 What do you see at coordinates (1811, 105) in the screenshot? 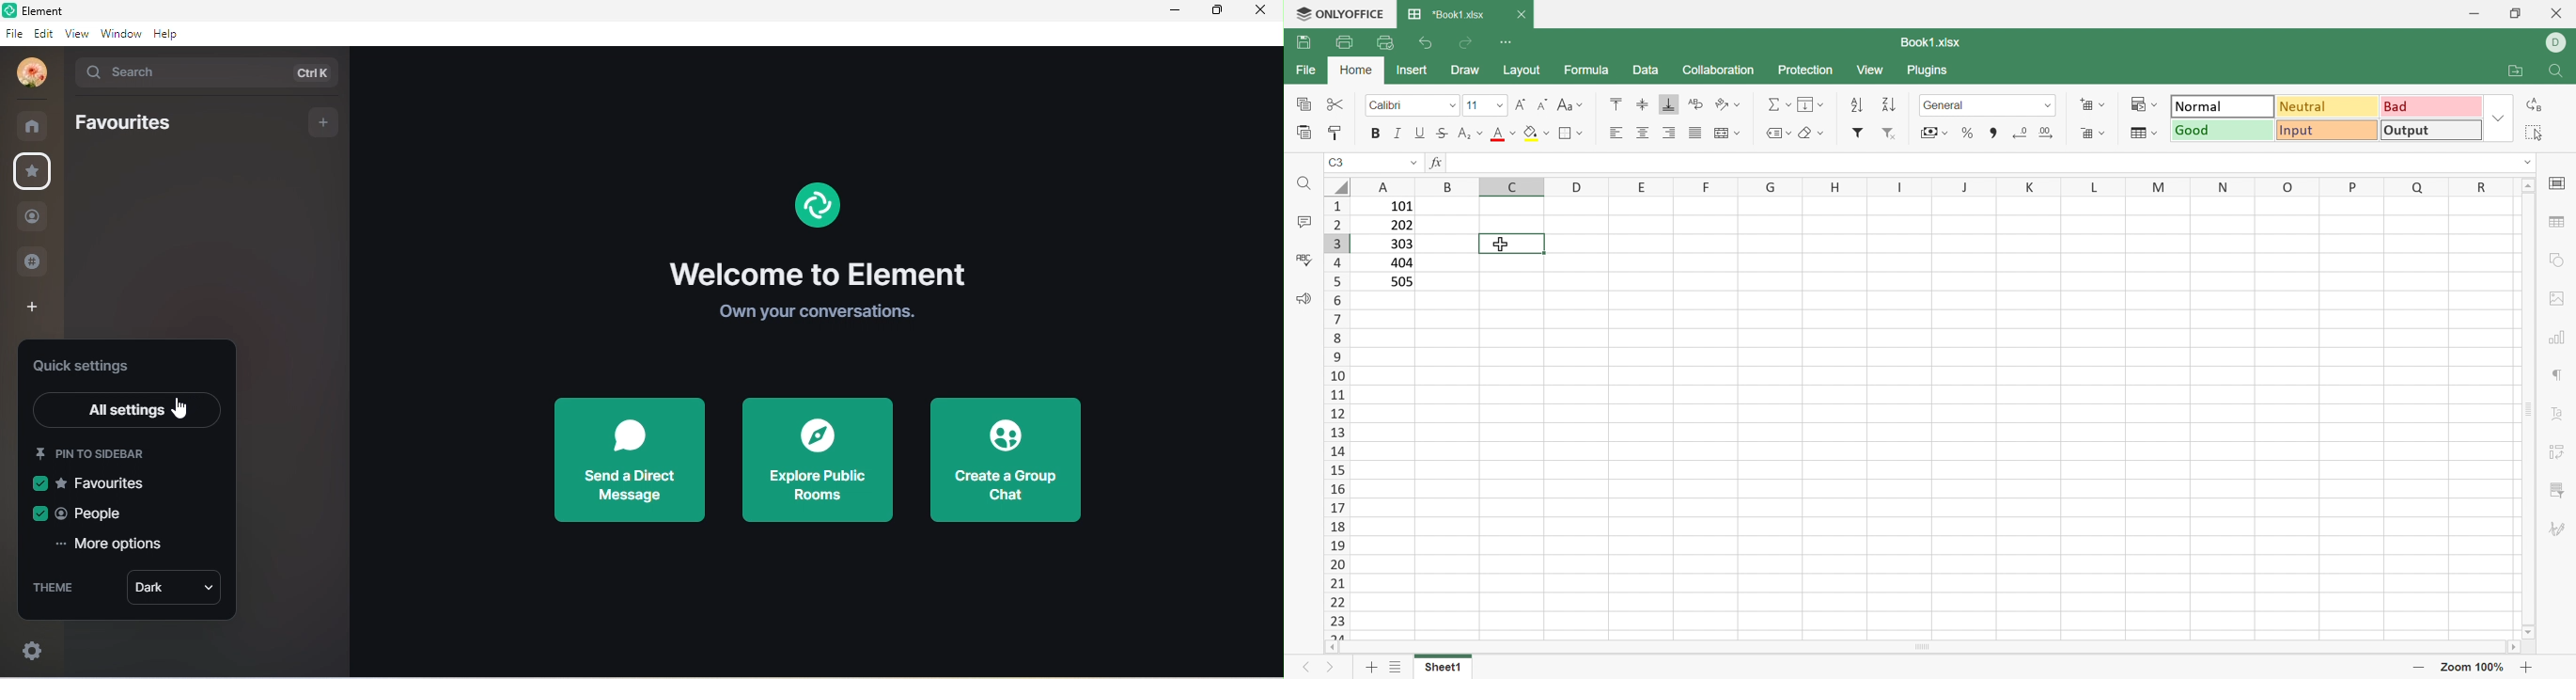
I see `Fill` at bounding box center [1811, 105].